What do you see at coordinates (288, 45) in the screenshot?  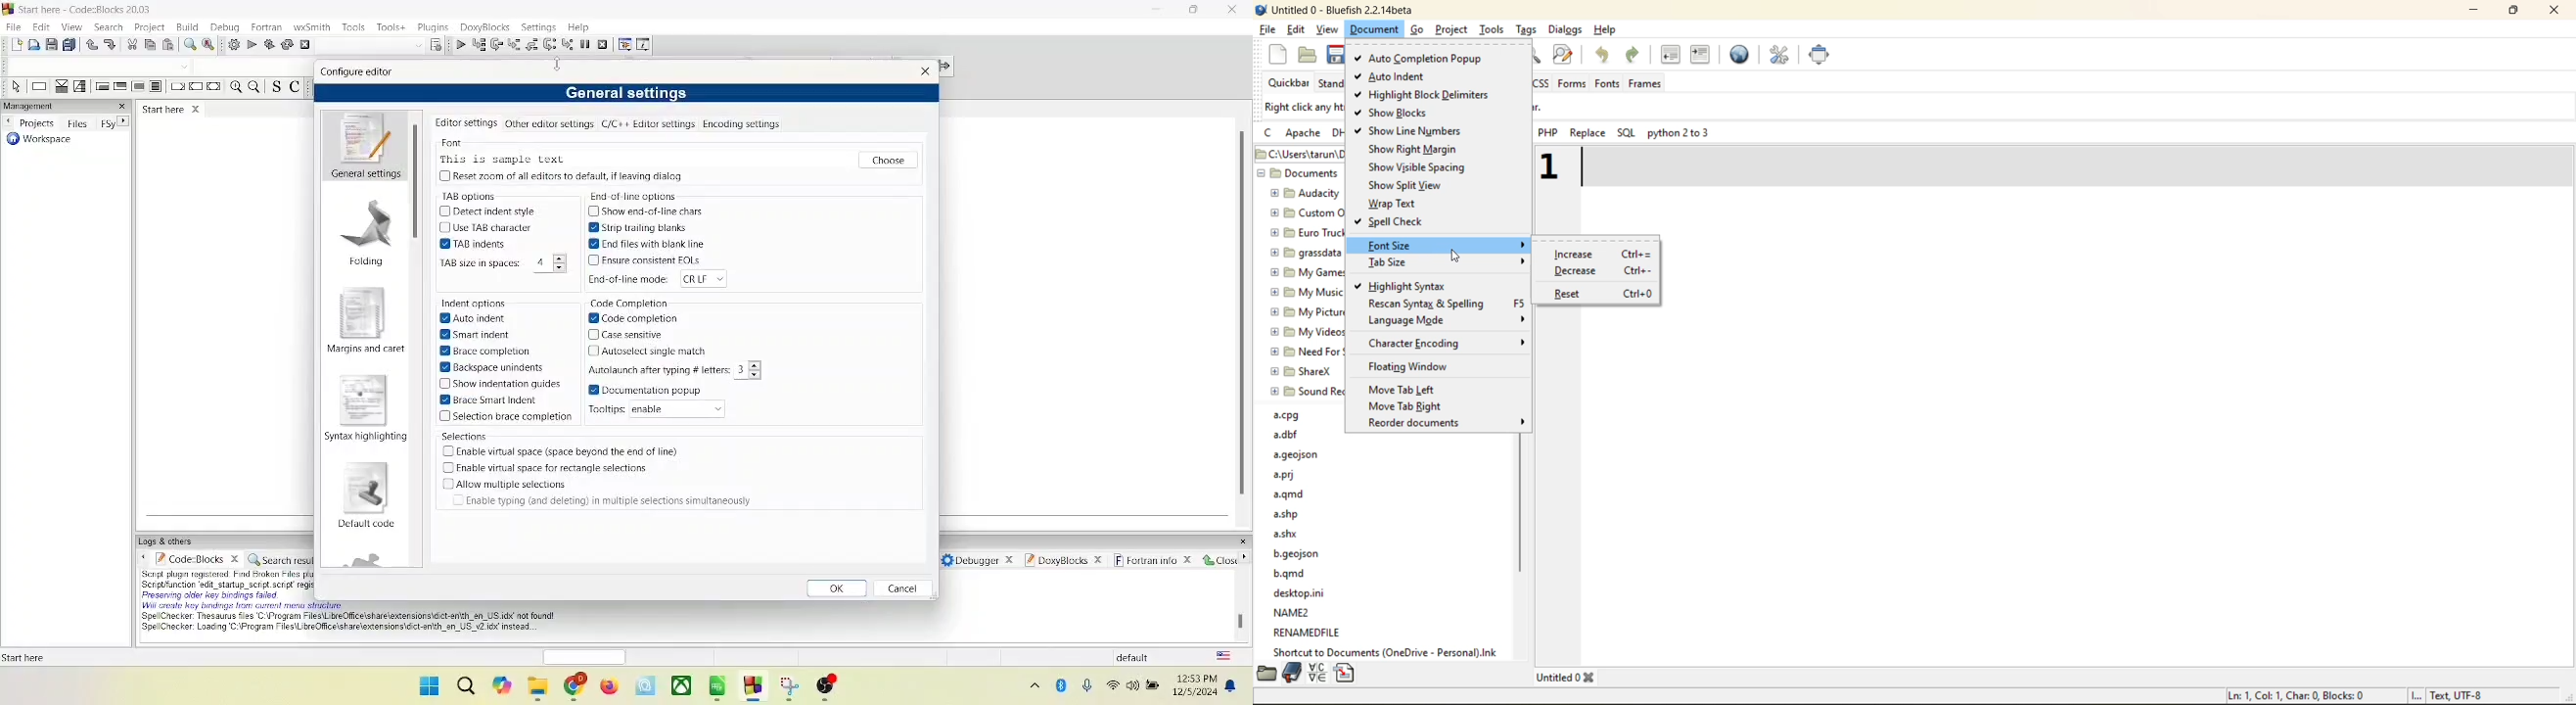 I see `rebuild` at bounding box center [288, 45].